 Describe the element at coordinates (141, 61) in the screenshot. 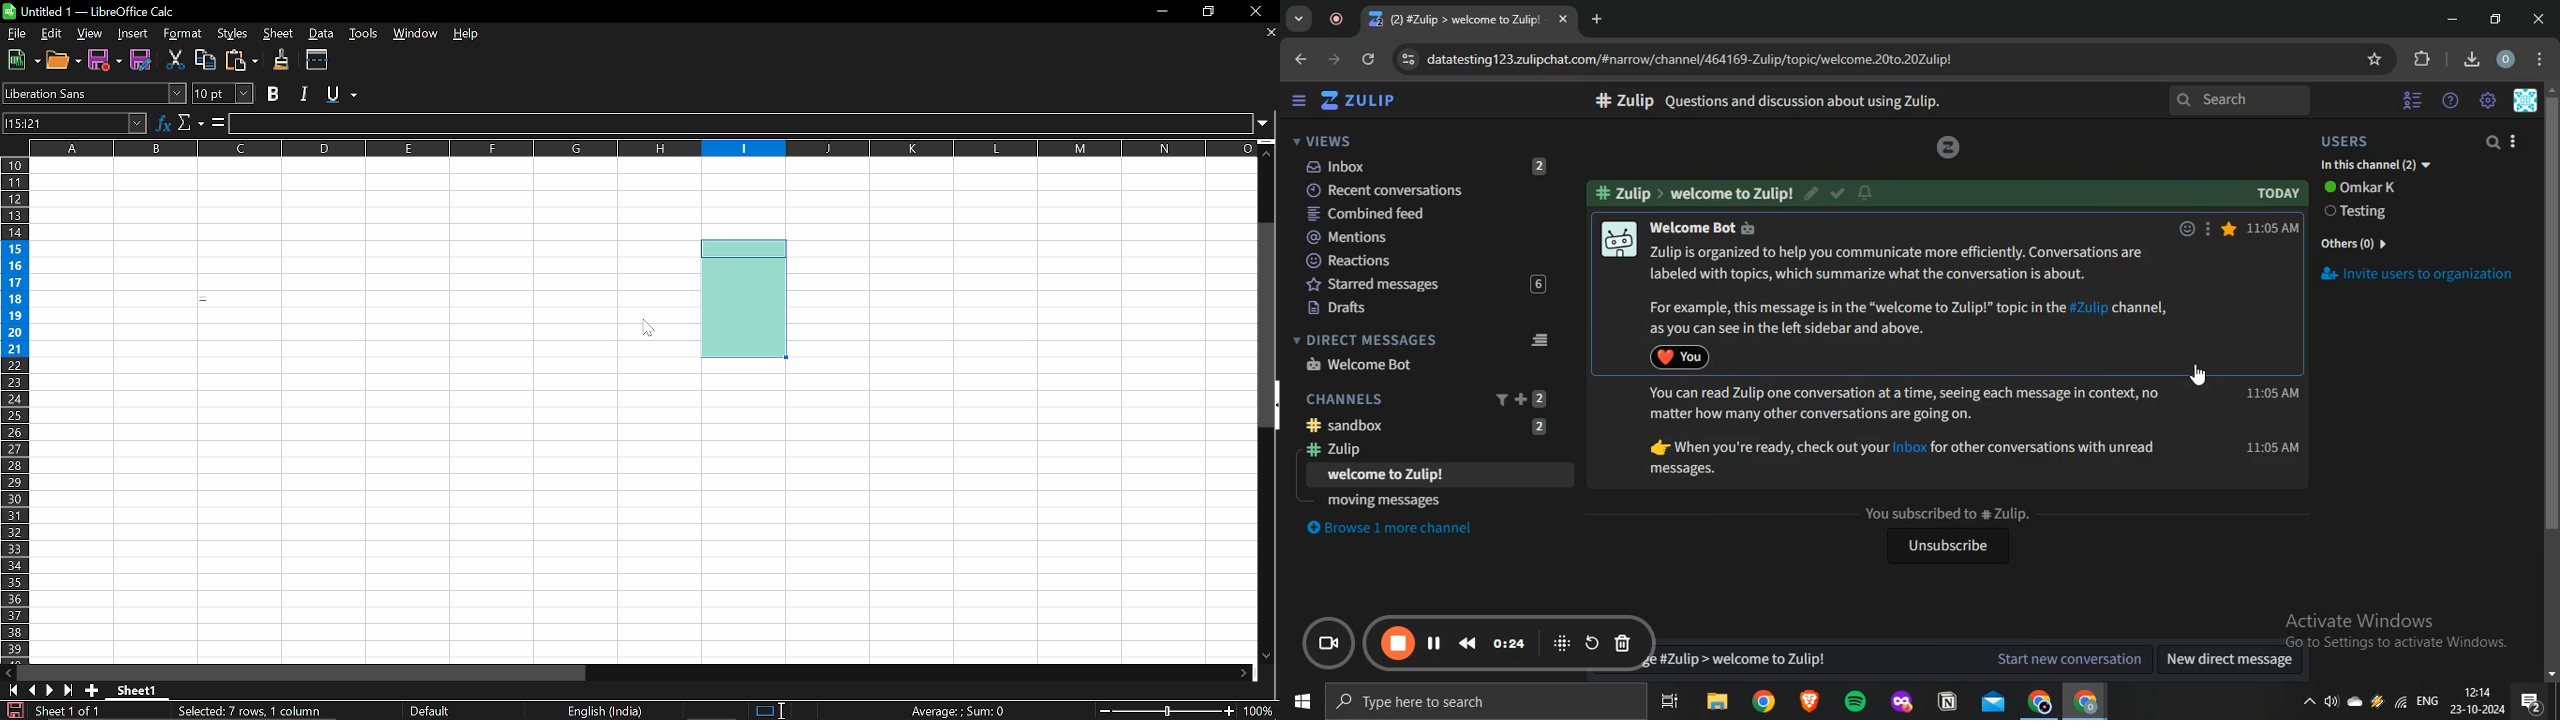

I see `Save` at that location.